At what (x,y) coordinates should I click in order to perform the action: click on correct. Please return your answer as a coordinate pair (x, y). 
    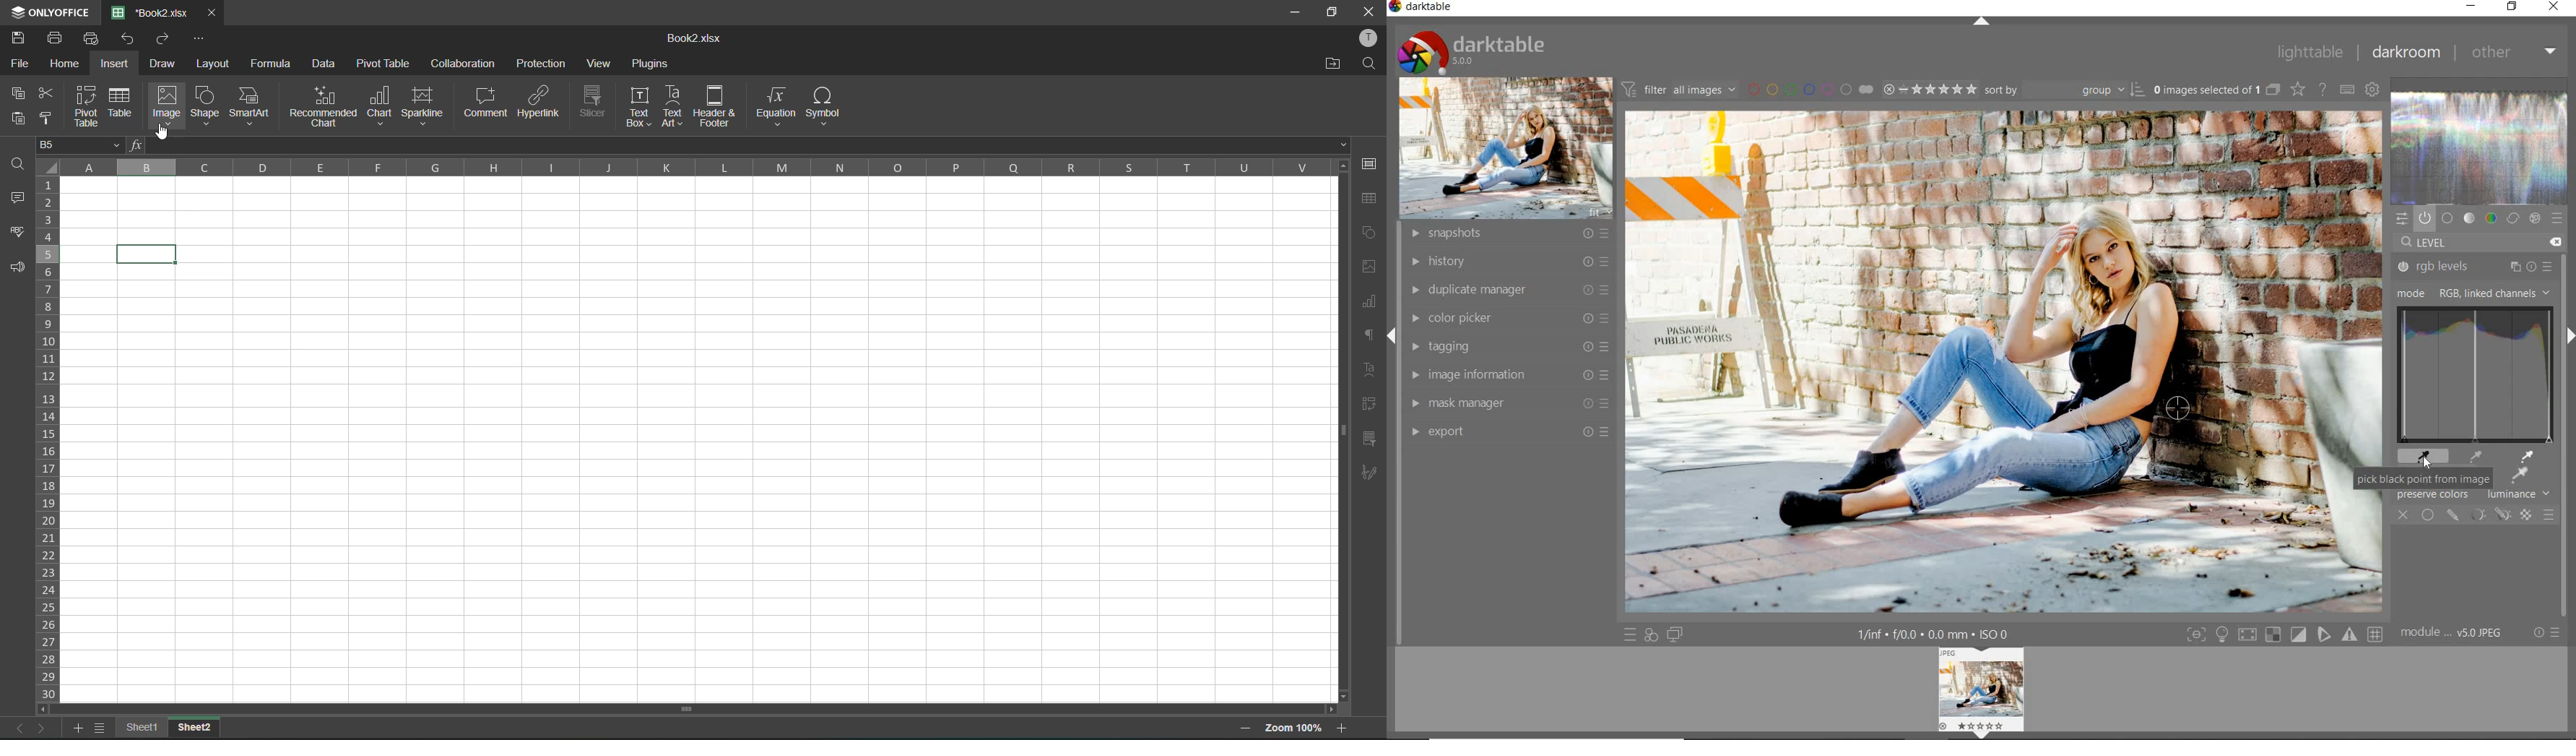
    Looking at the image, I should click on (2514, 218).